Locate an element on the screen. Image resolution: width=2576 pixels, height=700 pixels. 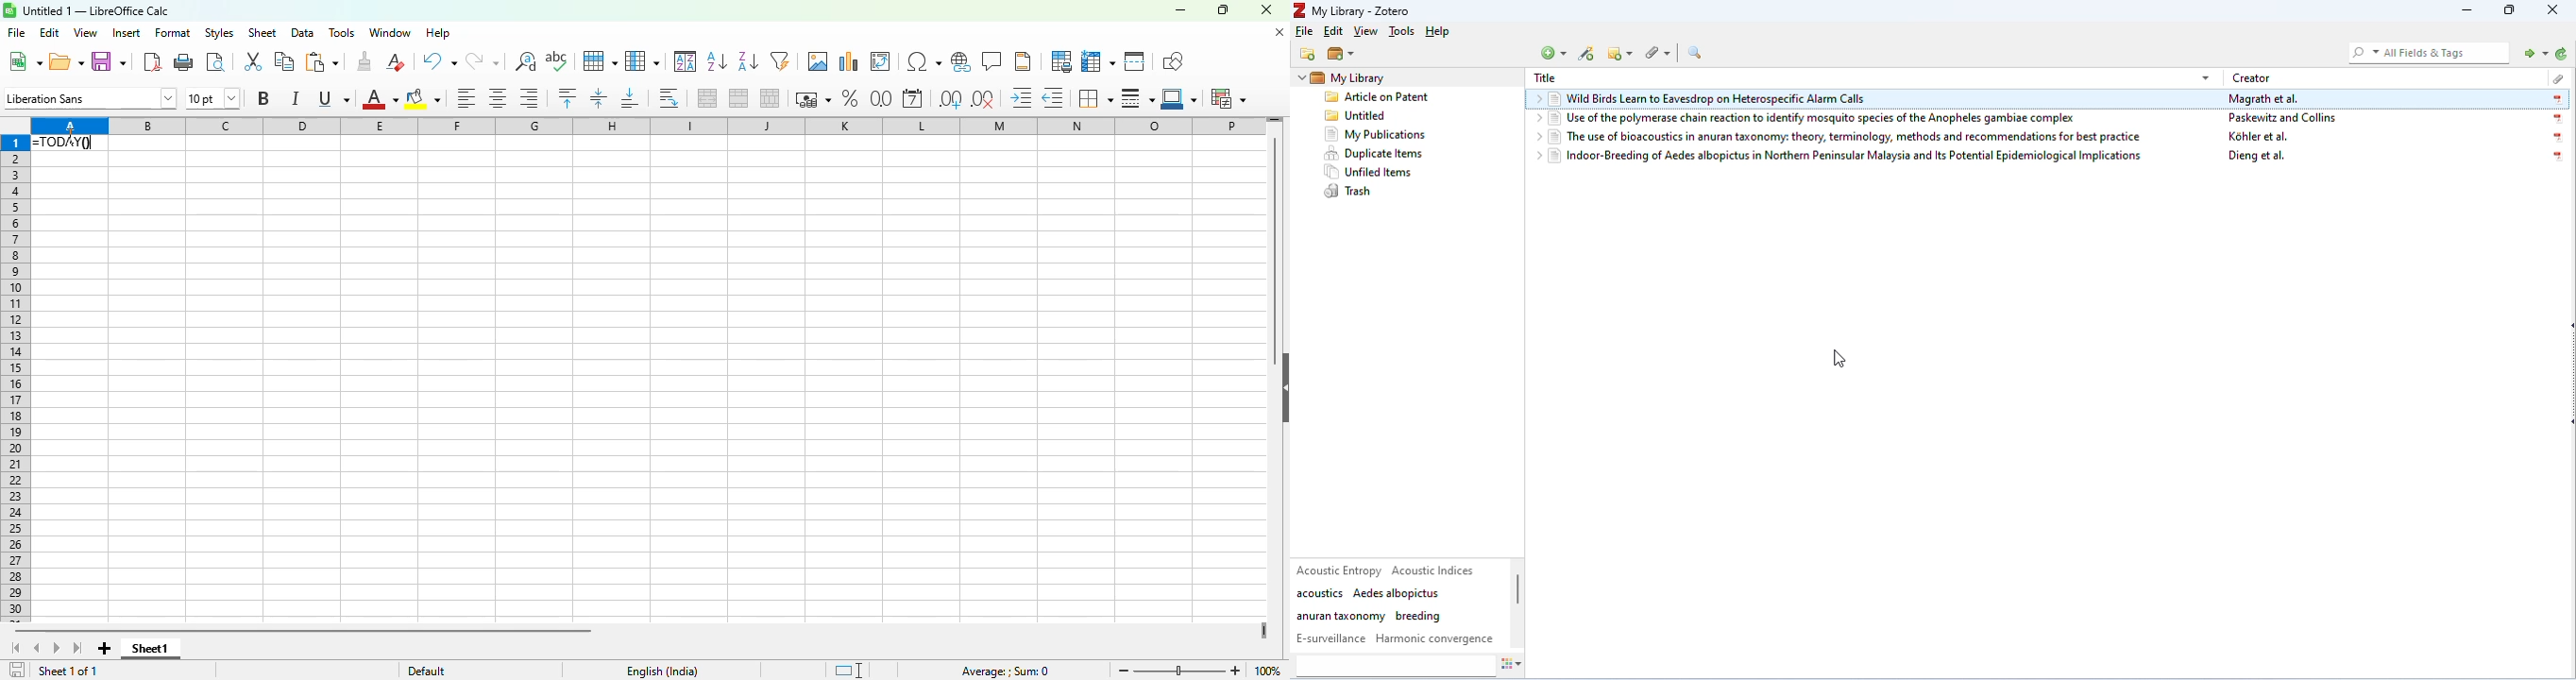
drop down is located at coordinates (1300, 78).